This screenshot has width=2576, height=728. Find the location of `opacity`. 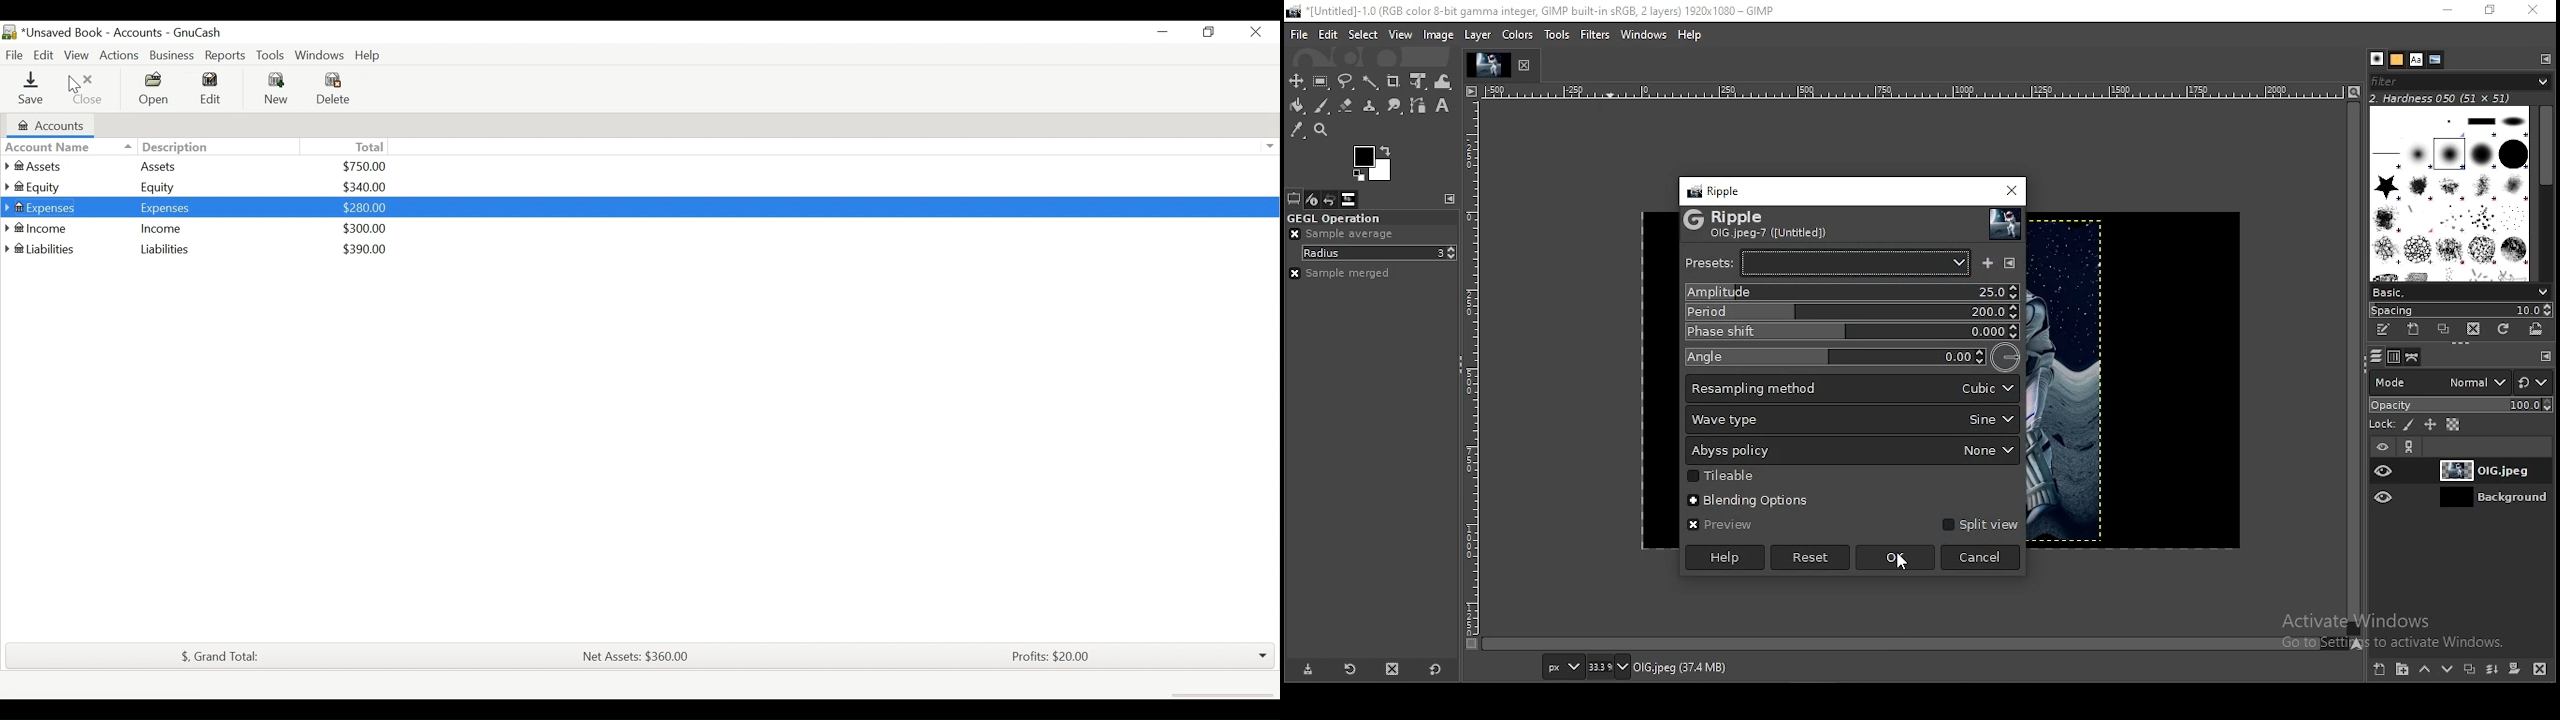

opacity is located at coordinates (2460, 404).